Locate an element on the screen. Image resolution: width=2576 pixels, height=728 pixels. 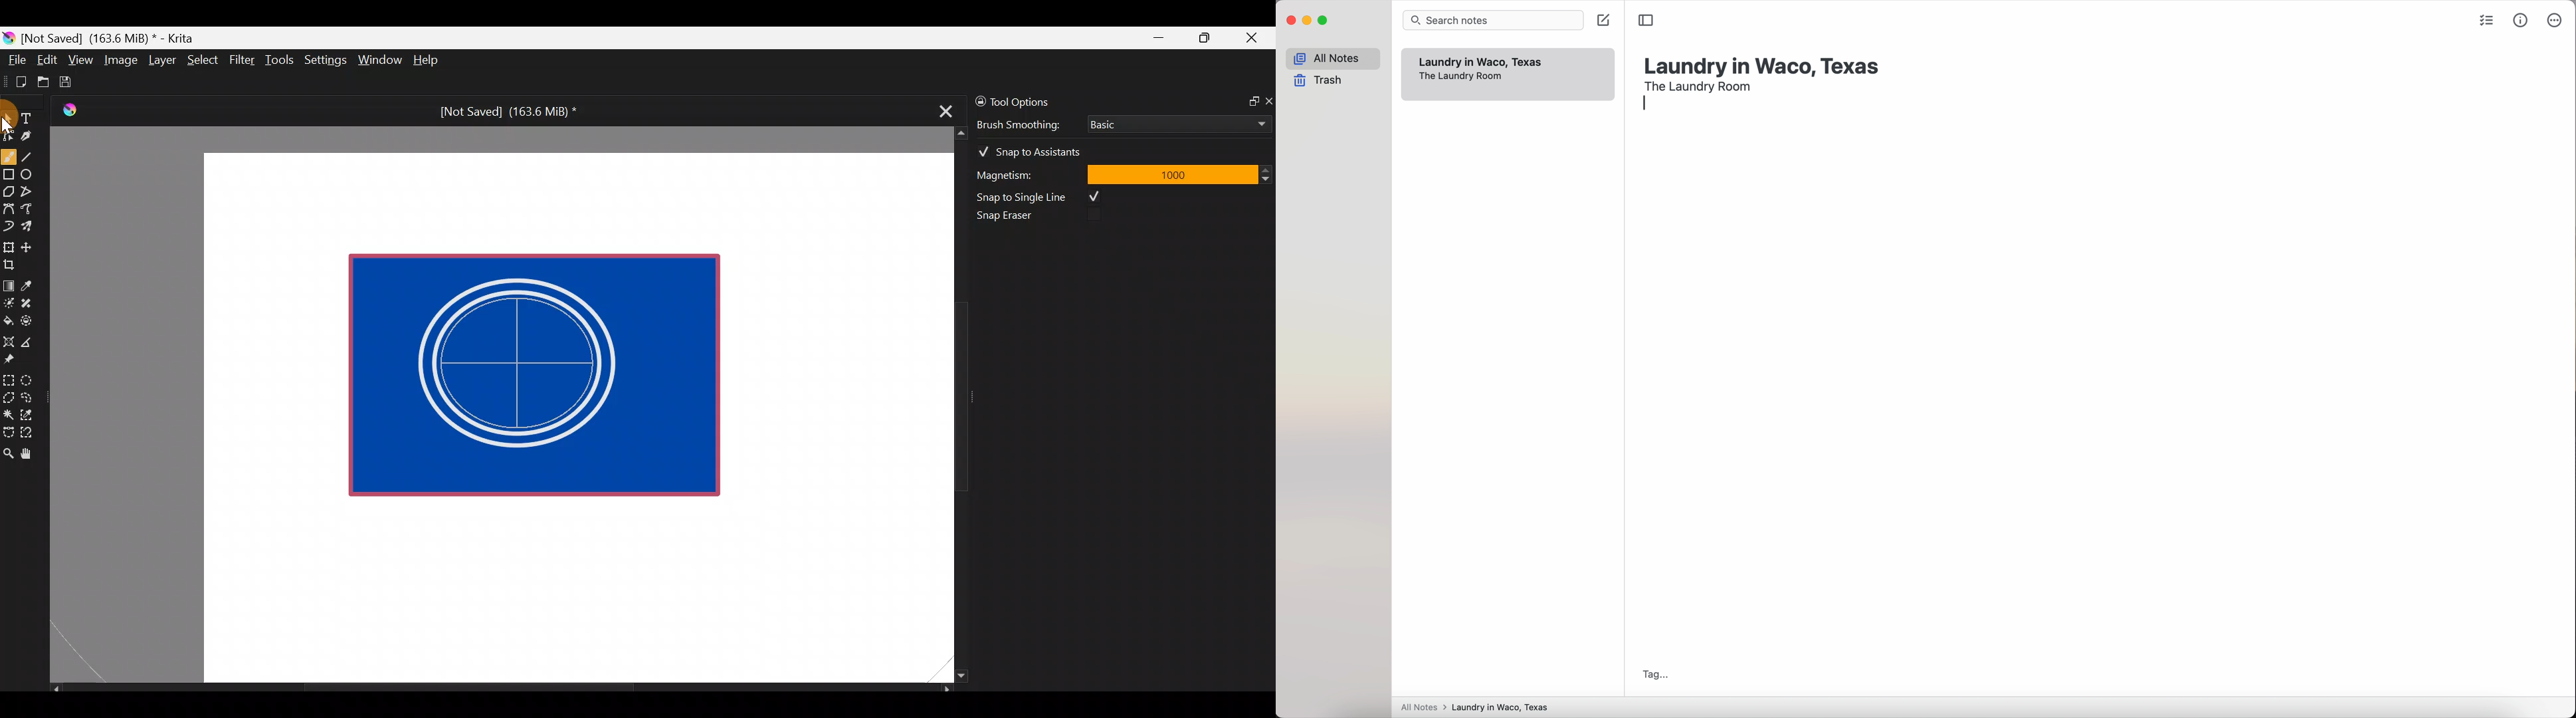
Open an existing document is located at coordinates (44, 84).